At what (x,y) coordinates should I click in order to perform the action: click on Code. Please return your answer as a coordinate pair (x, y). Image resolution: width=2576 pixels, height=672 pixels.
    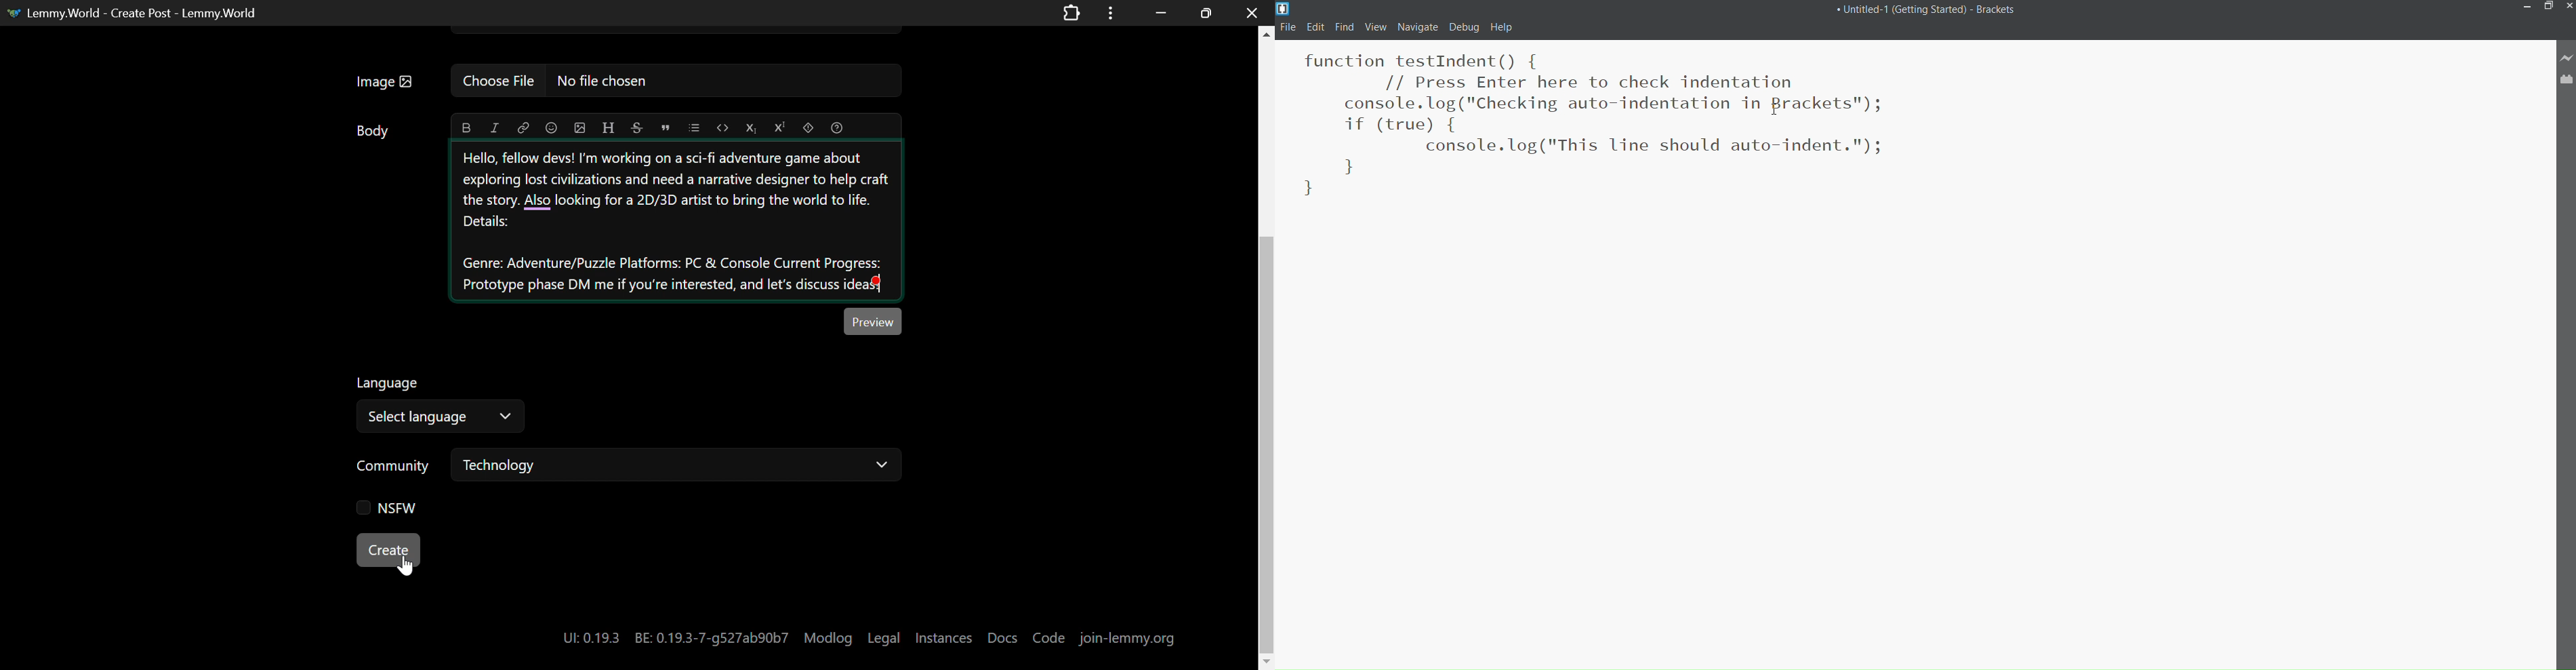
    Looking at the image, I should click on (1050, 637).